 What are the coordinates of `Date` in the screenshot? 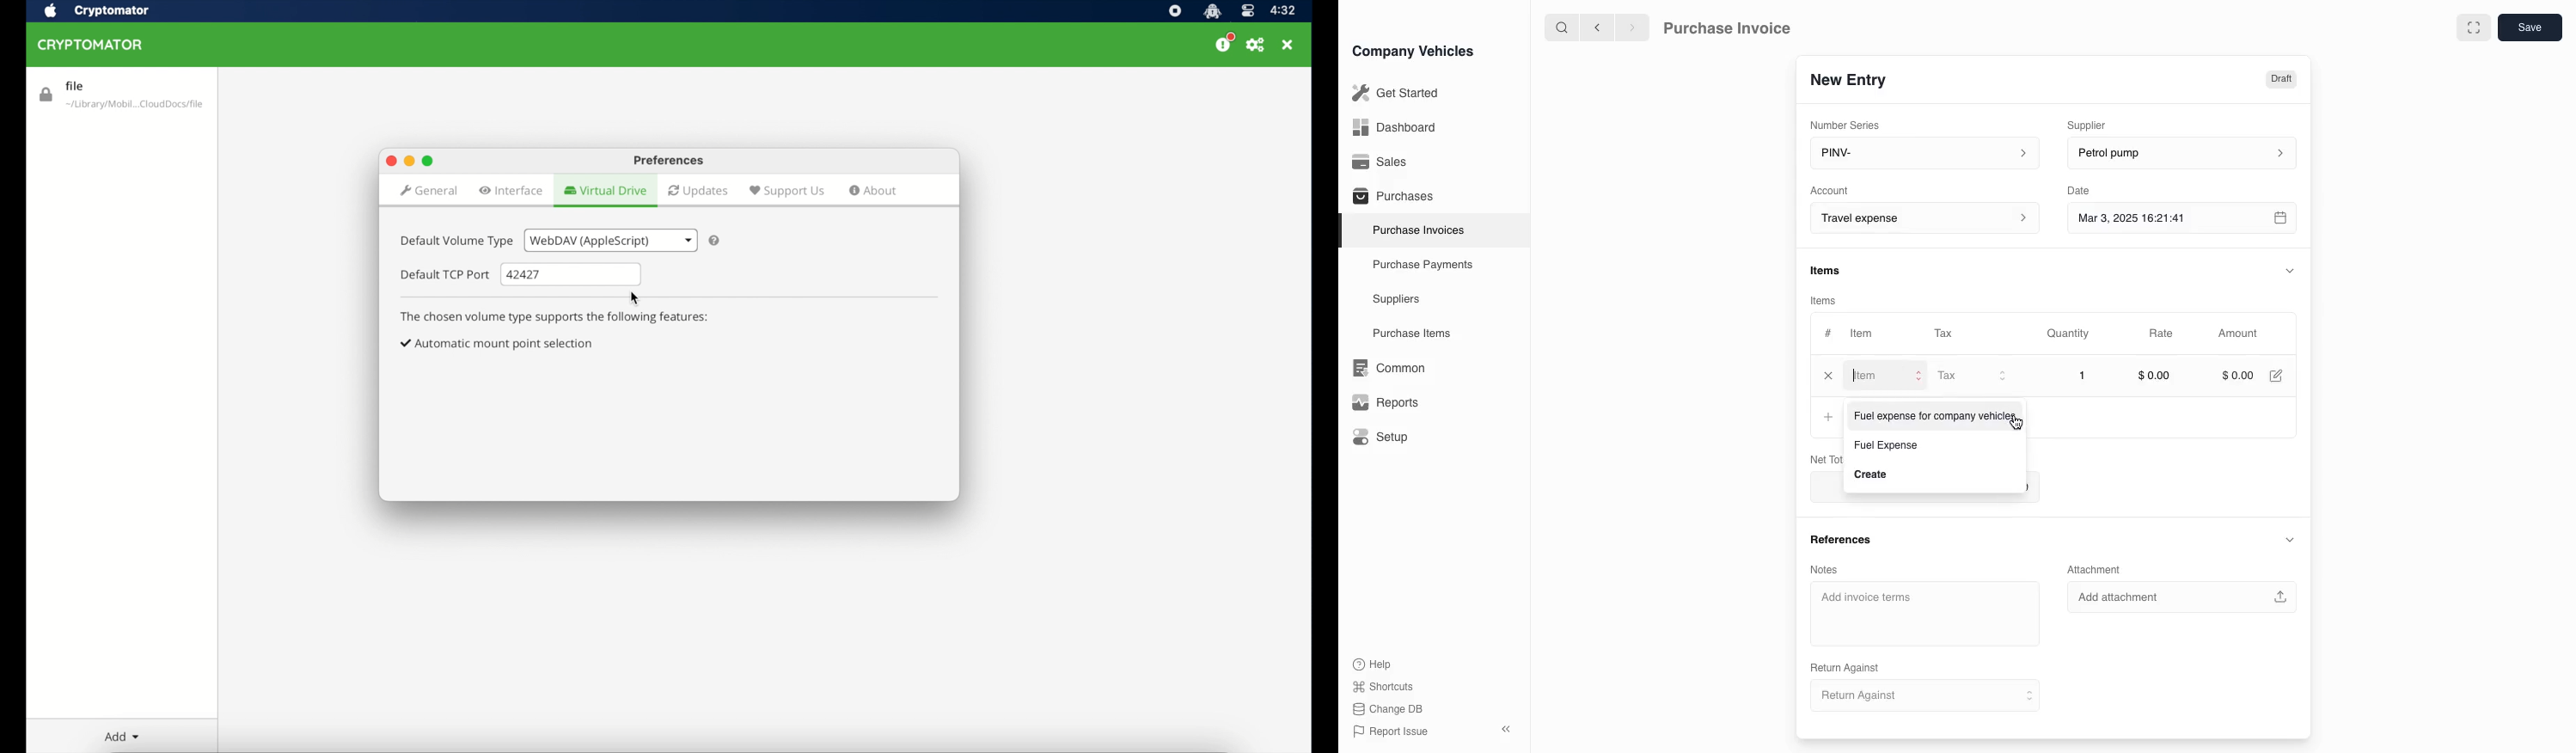 It's located at (2079, 191).